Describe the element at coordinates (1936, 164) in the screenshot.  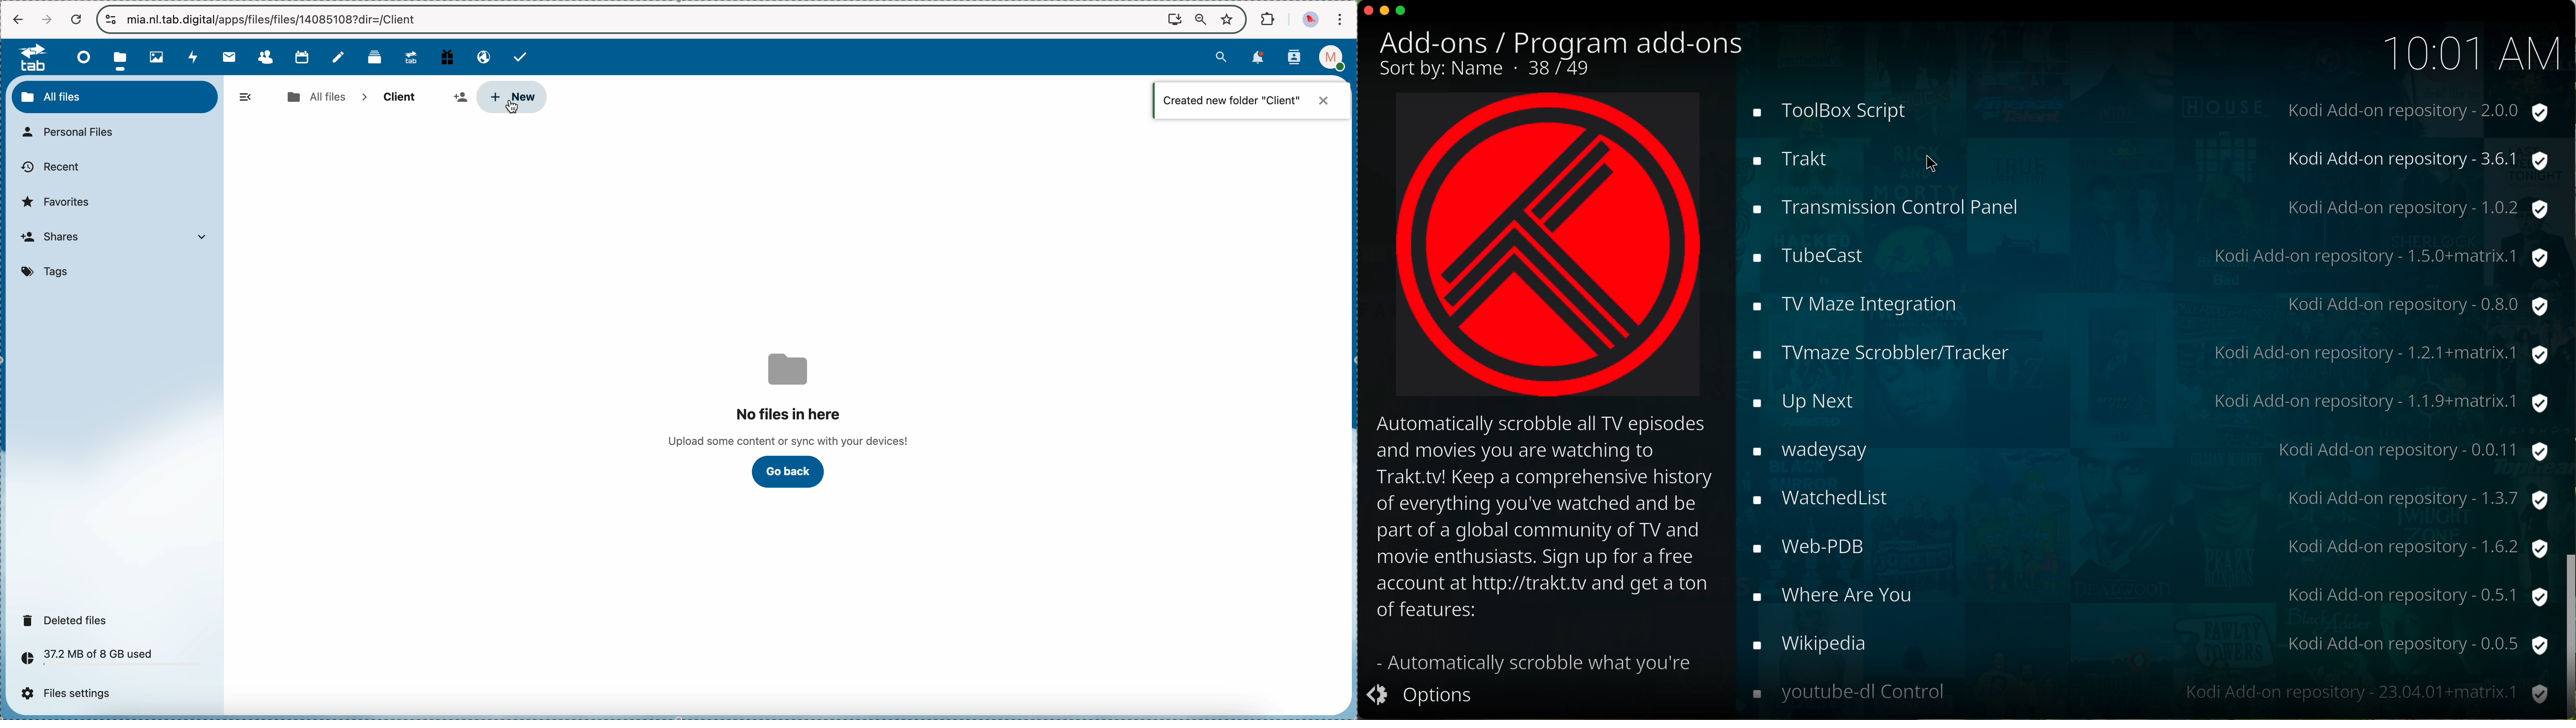
I see `cursor` at that location.